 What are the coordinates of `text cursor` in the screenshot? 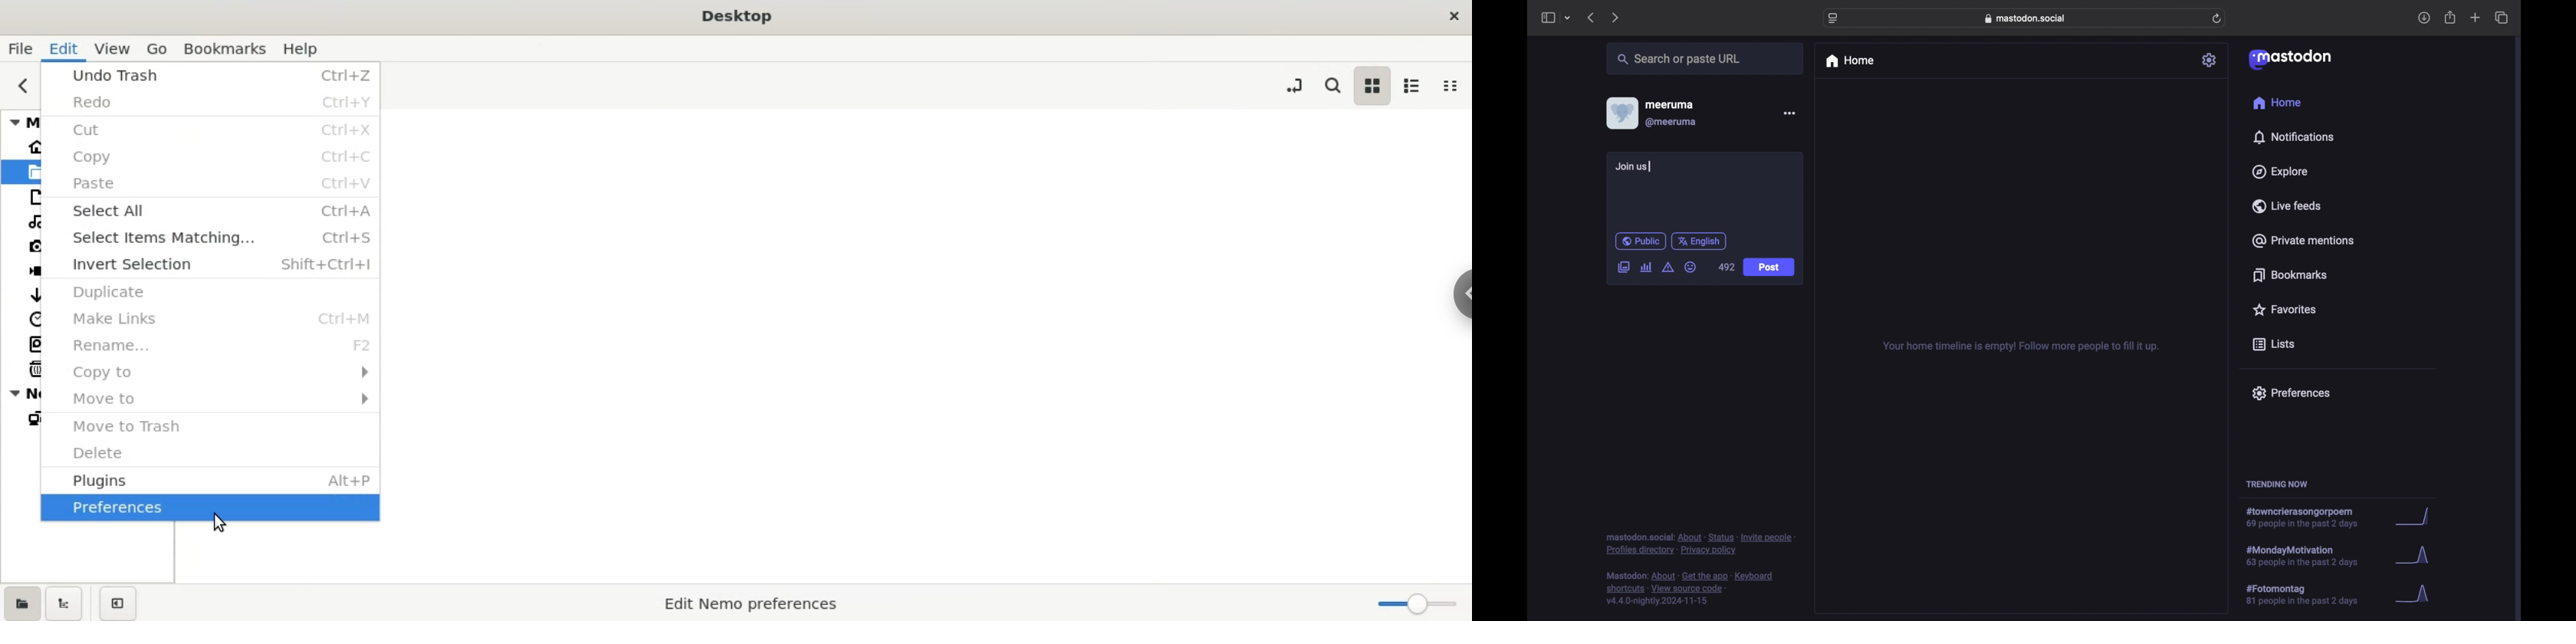 It's located at (1647, 167).